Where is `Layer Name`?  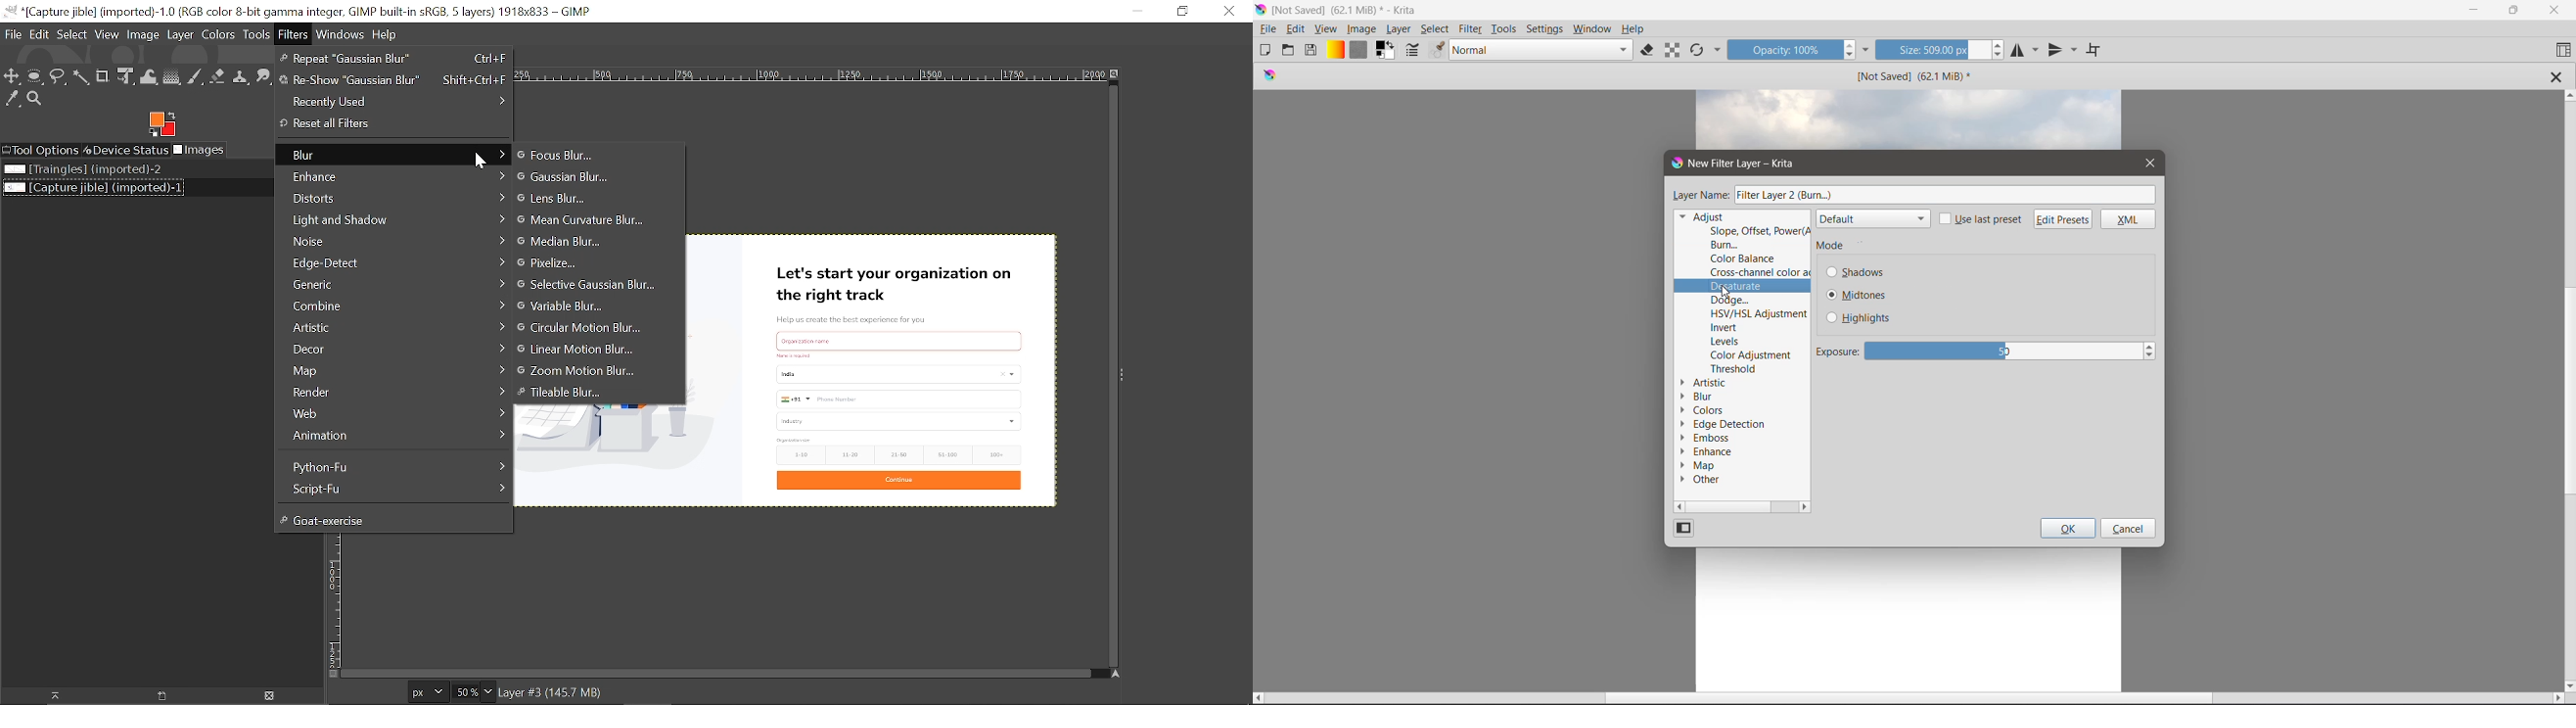
Layer Name is located at coordinates (1701, 196).